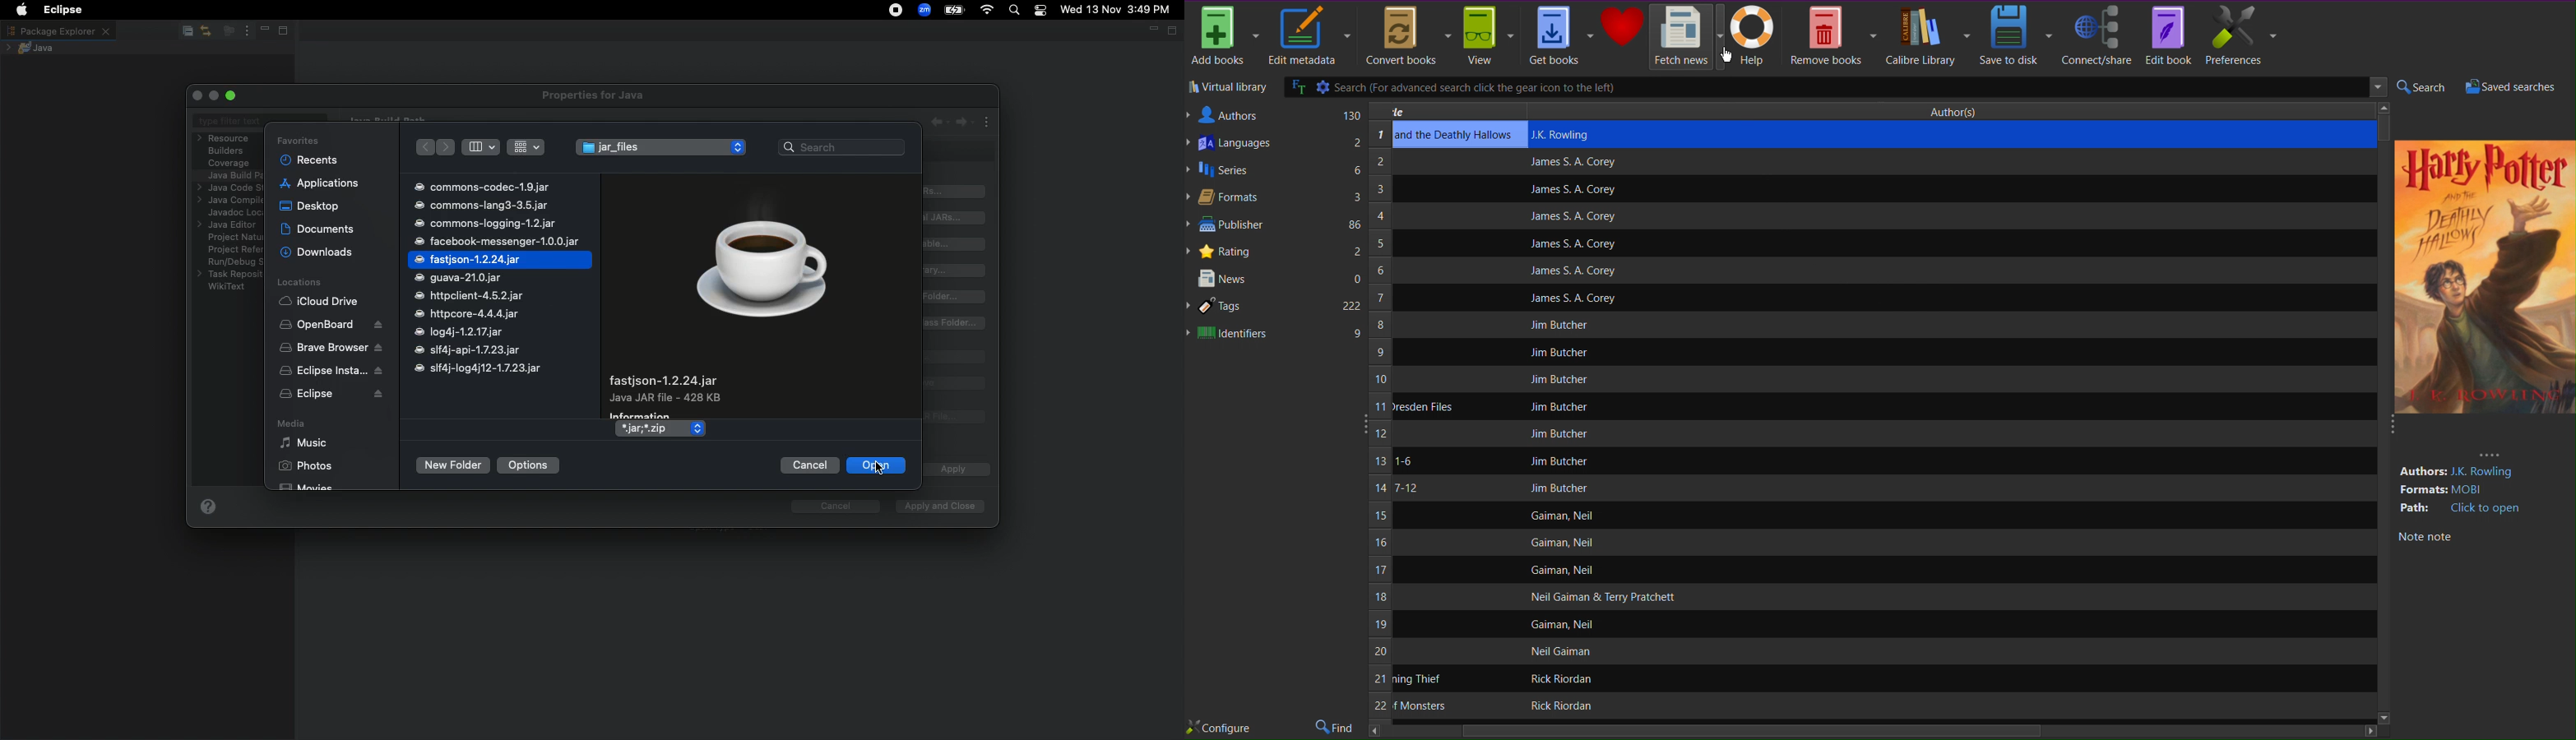 The image size is (2576, 756). I want to click on Connect/Share, so click(2097, 34).